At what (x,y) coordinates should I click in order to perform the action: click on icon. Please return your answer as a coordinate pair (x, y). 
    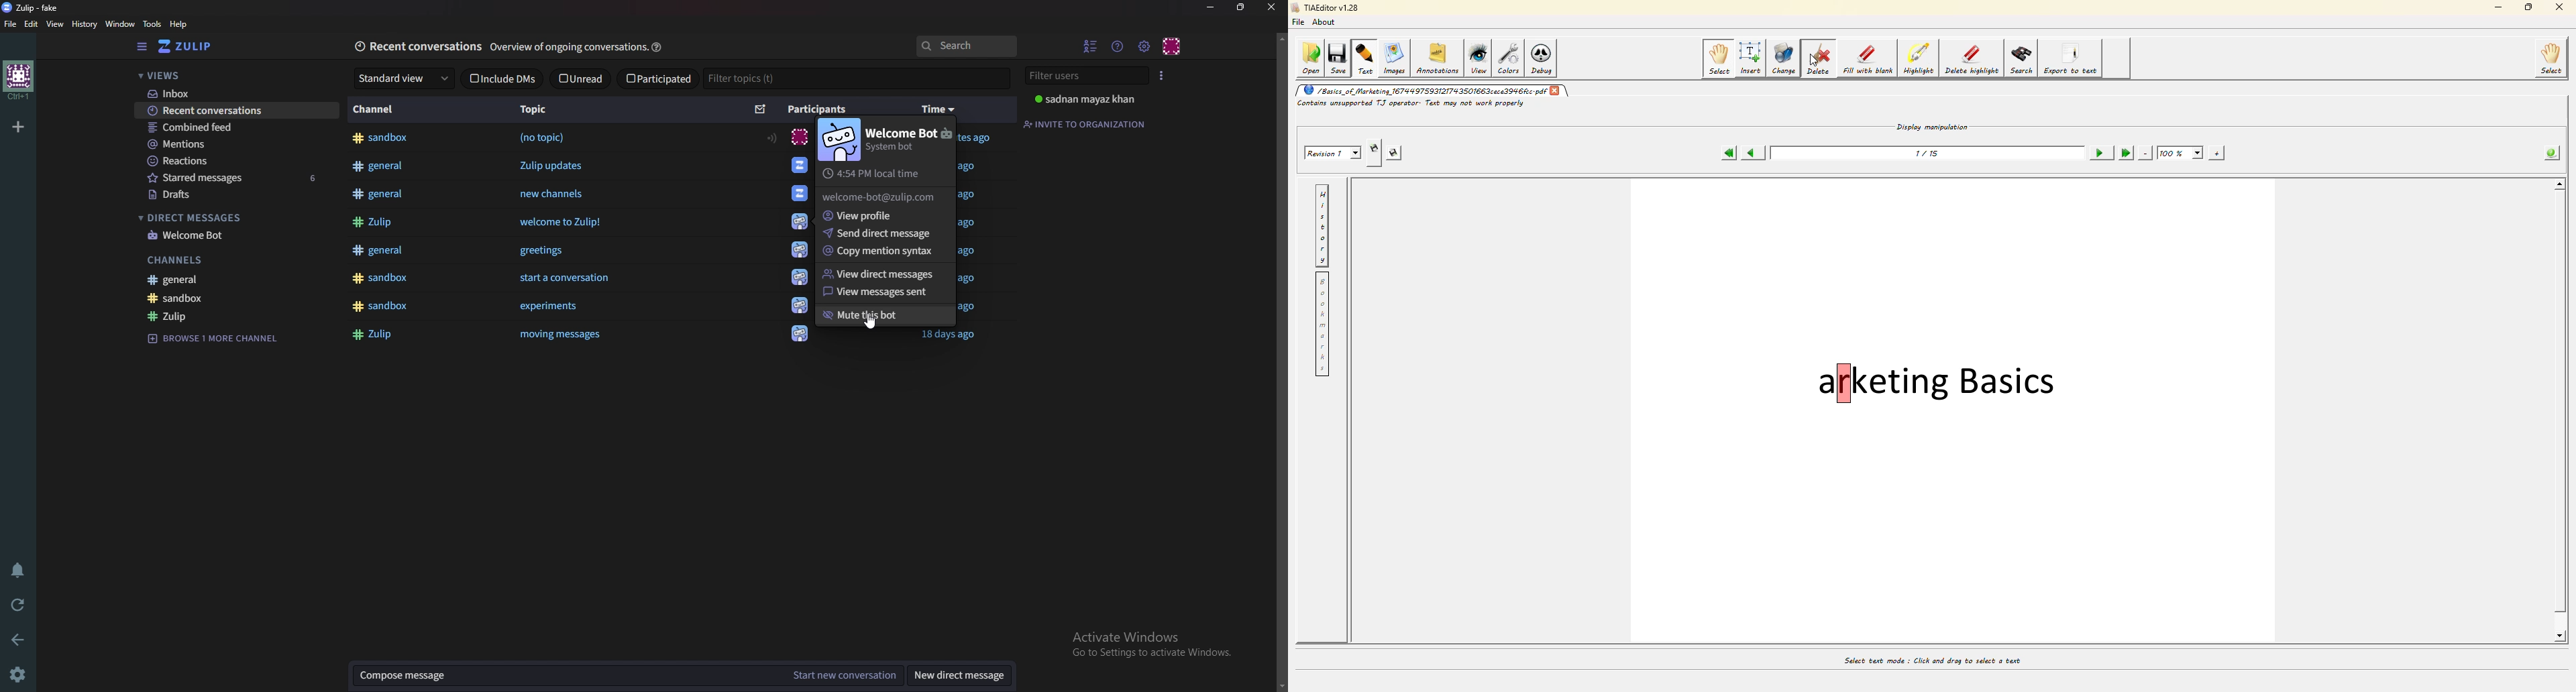
    Looking at the image, I should click on (800, 251).